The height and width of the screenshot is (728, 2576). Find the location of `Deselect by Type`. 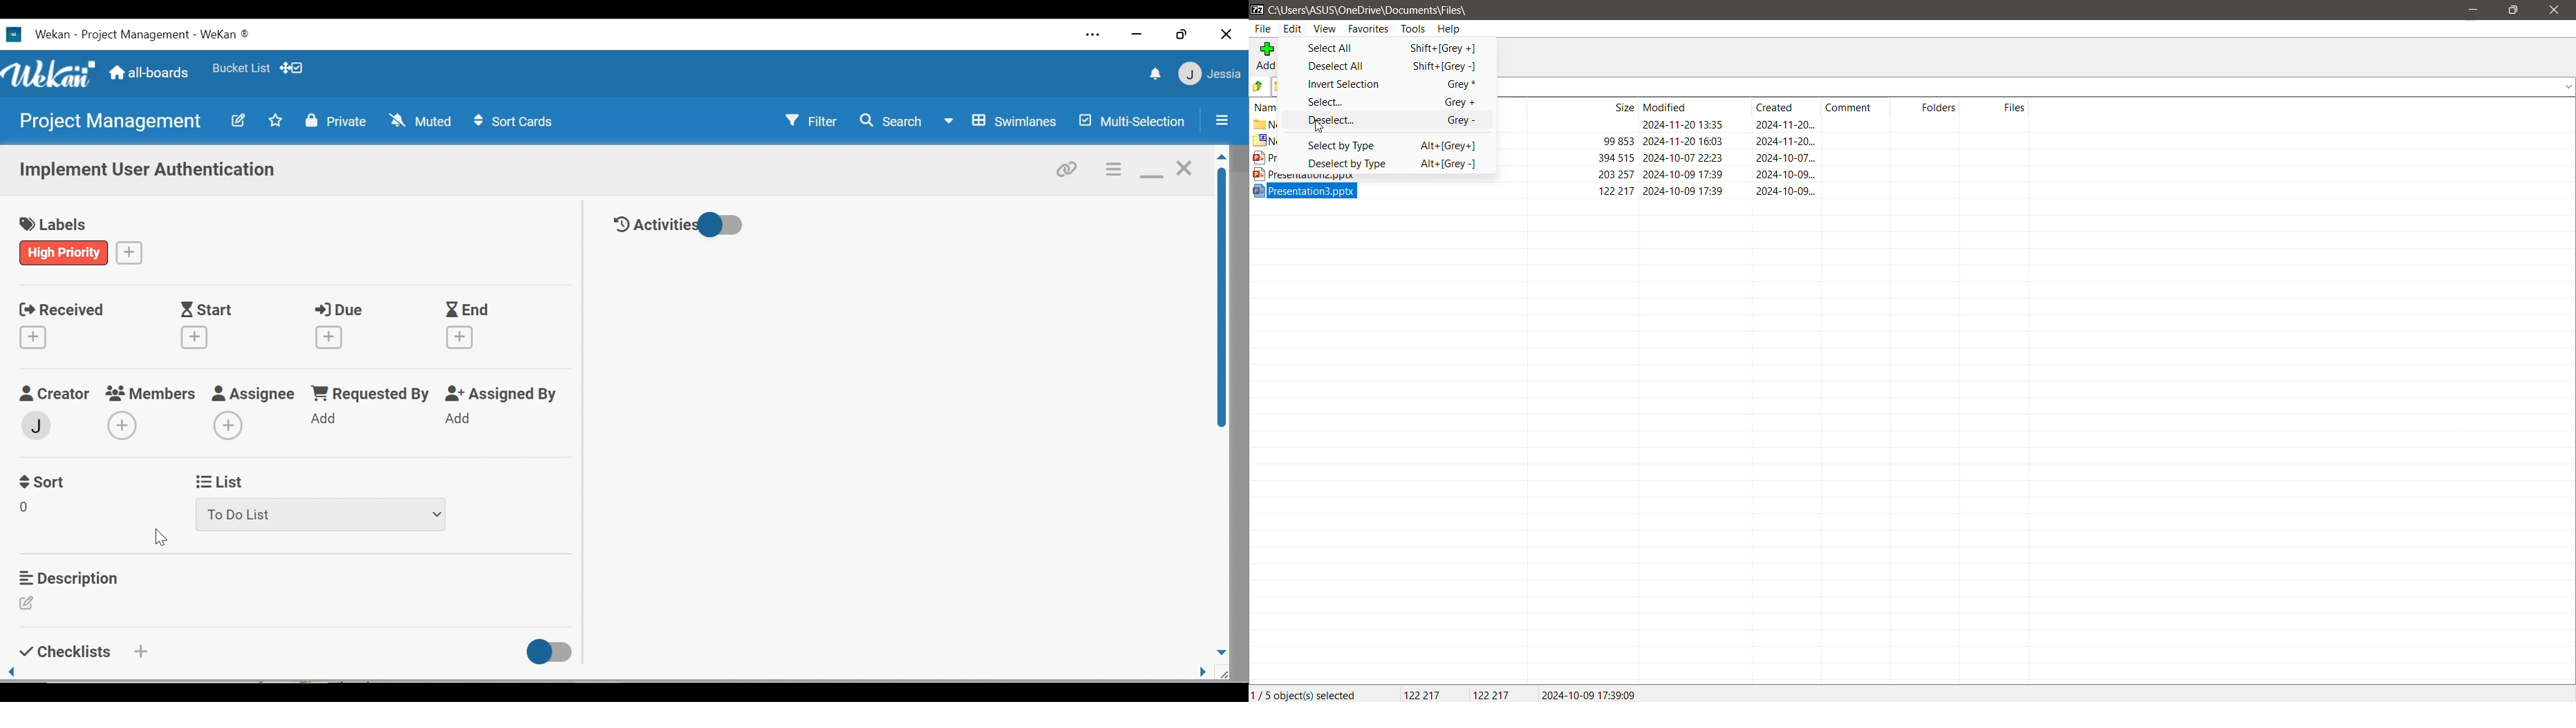

Deselect by Type is located at coordinates (1346, 164).